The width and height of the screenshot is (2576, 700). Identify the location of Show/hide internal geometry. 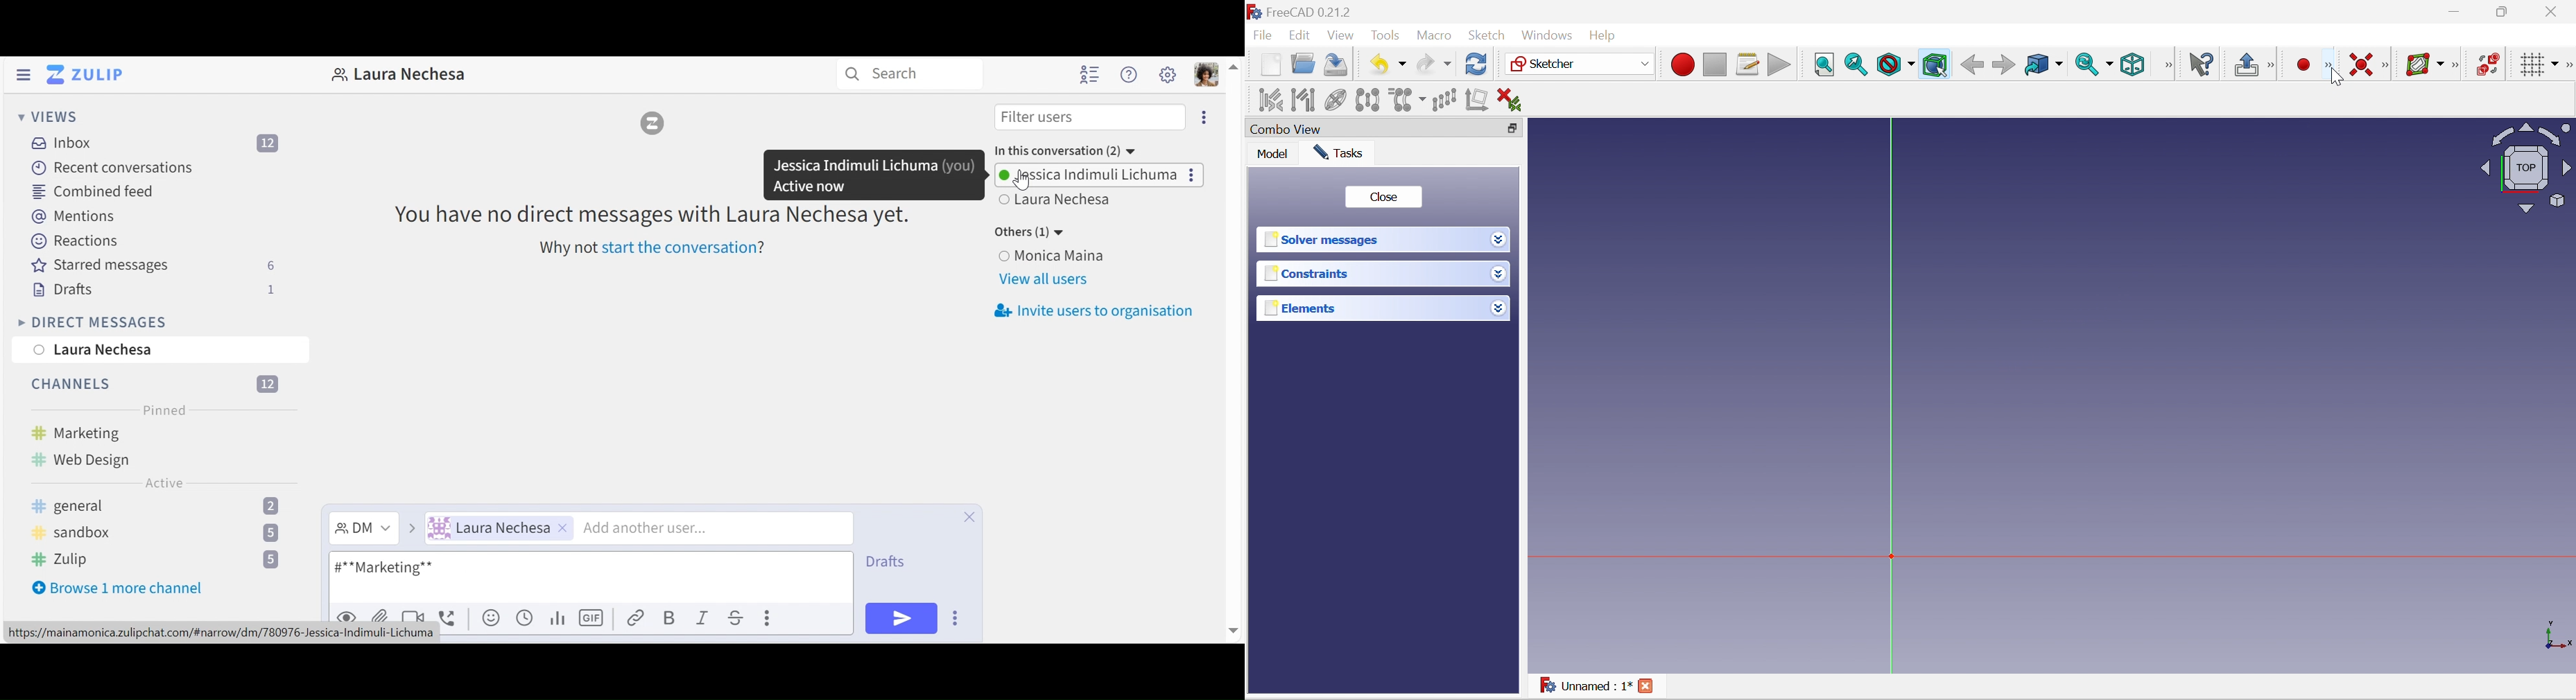
(1337, 98).